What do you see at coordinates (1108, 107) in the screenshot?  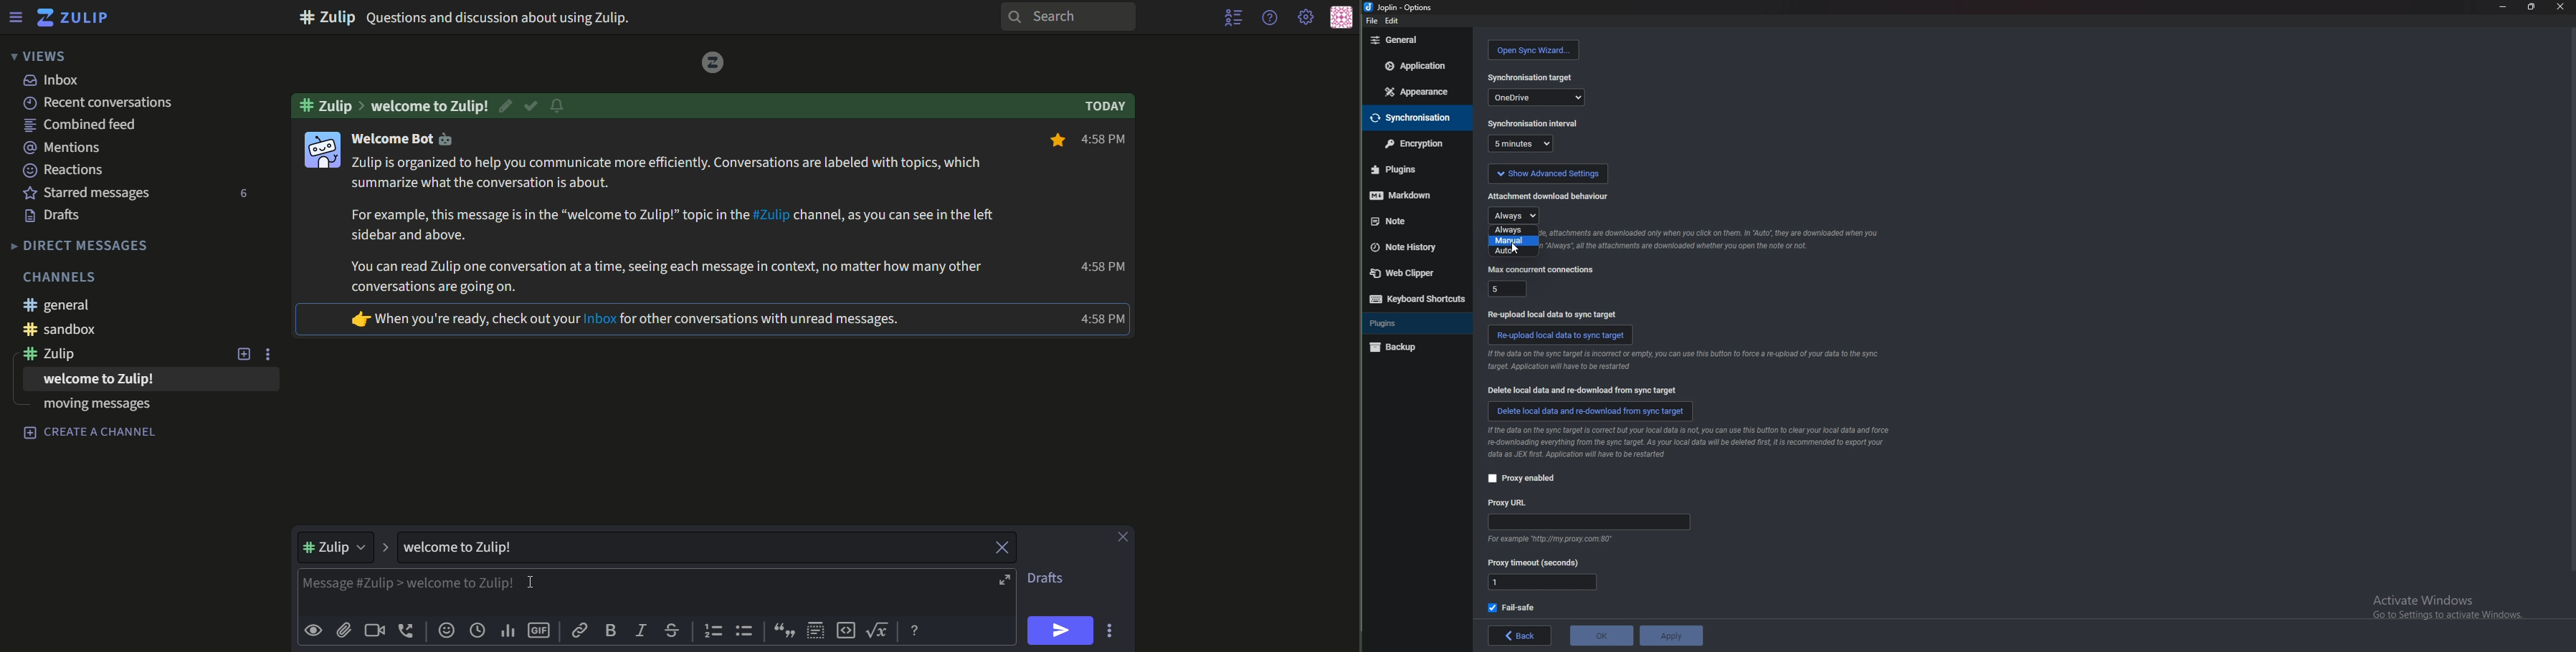 I see `text` at bounding box center [1108, 107].